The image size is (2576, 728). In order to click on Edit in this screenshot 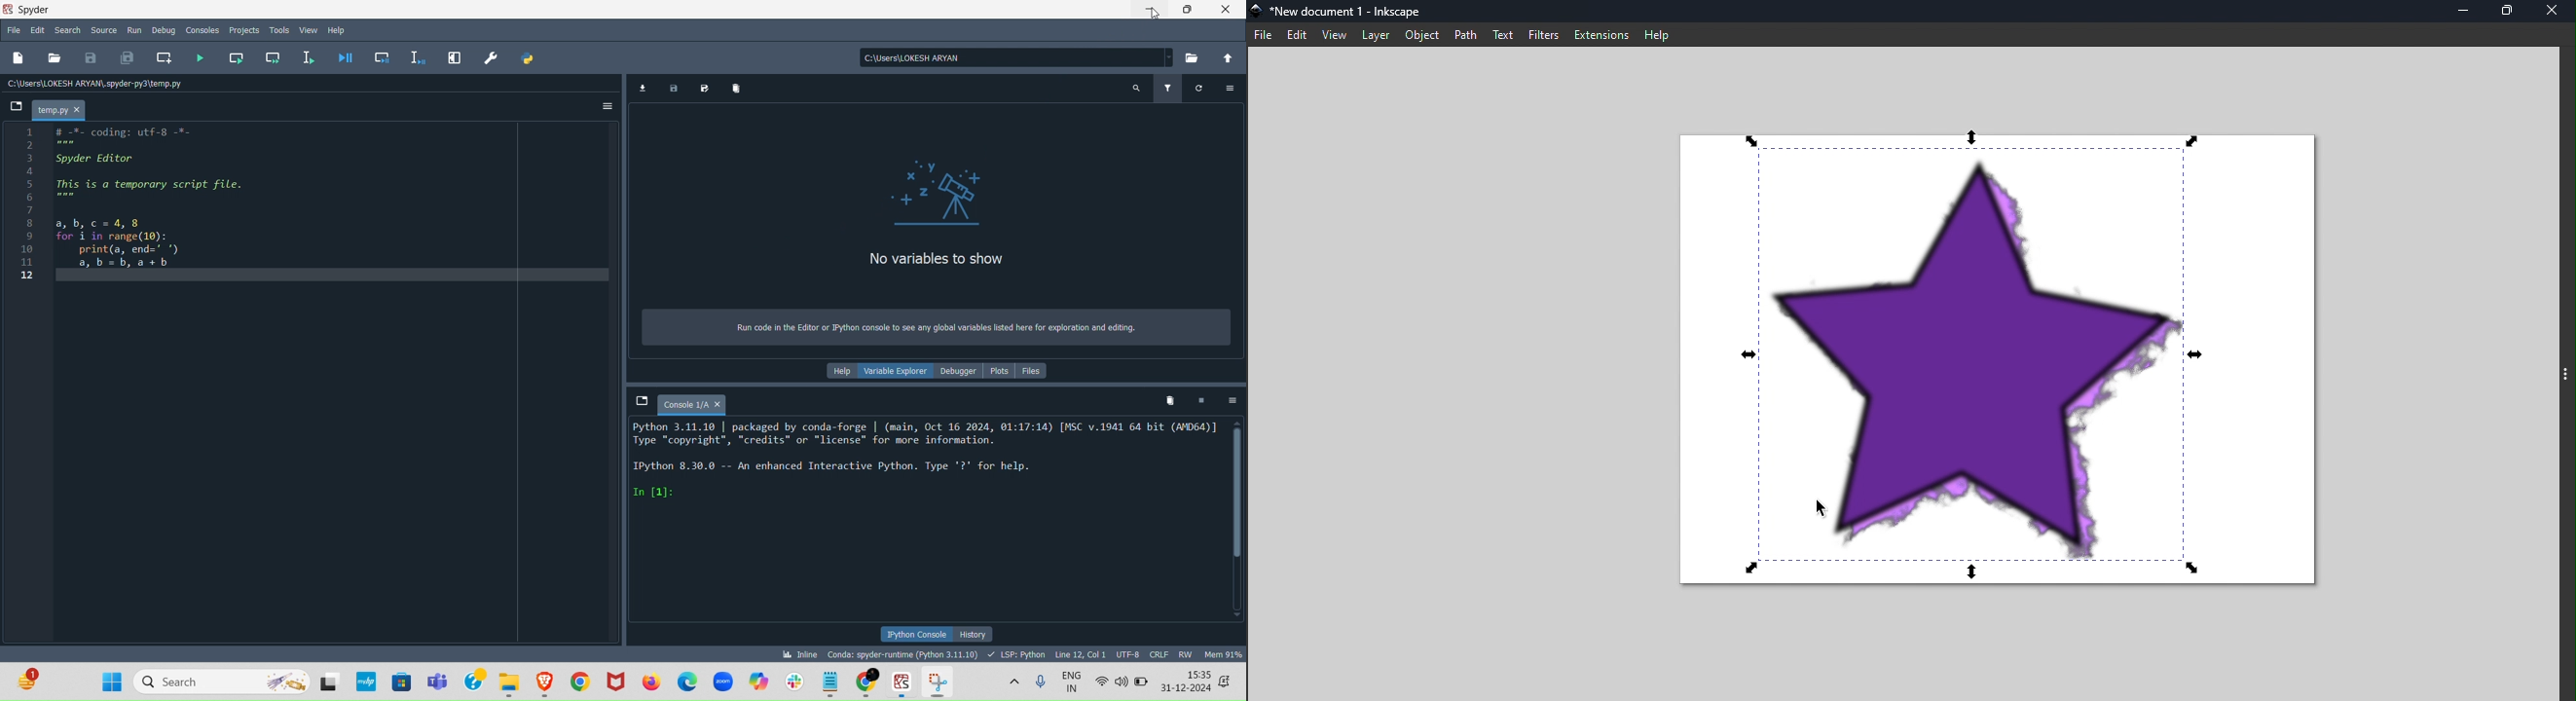, I will do `click(36, 28)`.